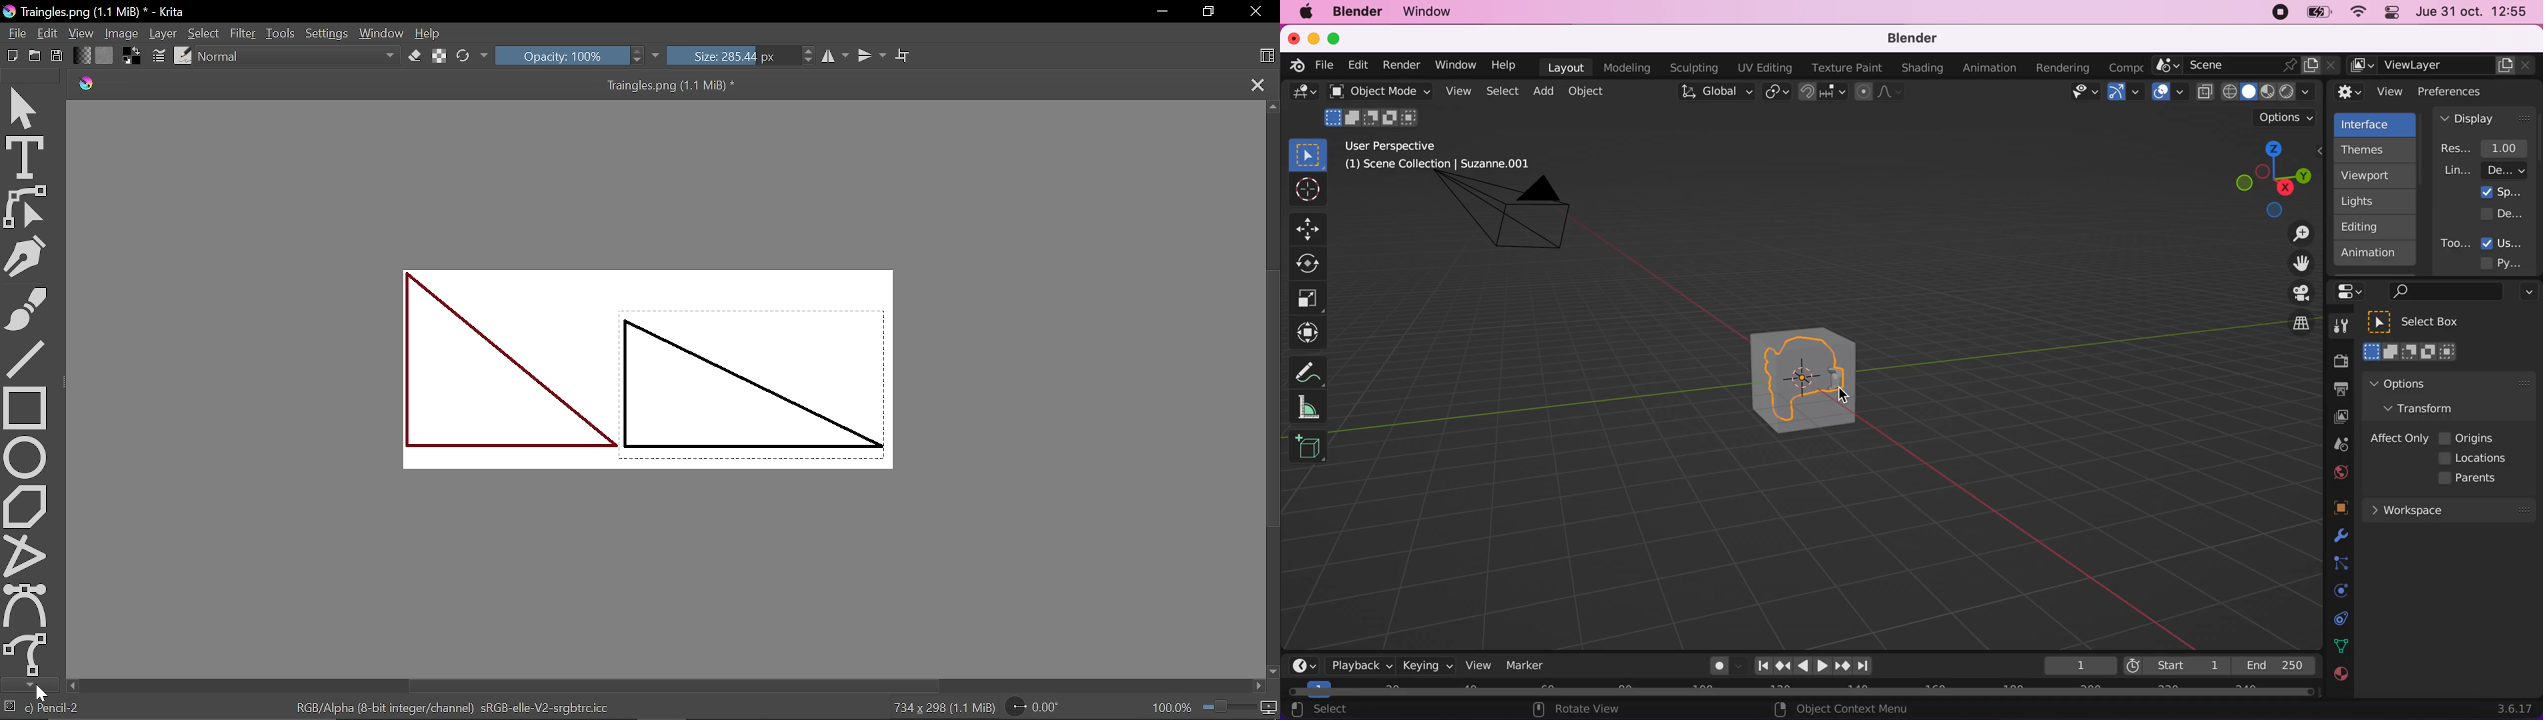  What do you see at coordinates (14, 33) in the screenshot?
I see `File` at bounding box center [14, 33].